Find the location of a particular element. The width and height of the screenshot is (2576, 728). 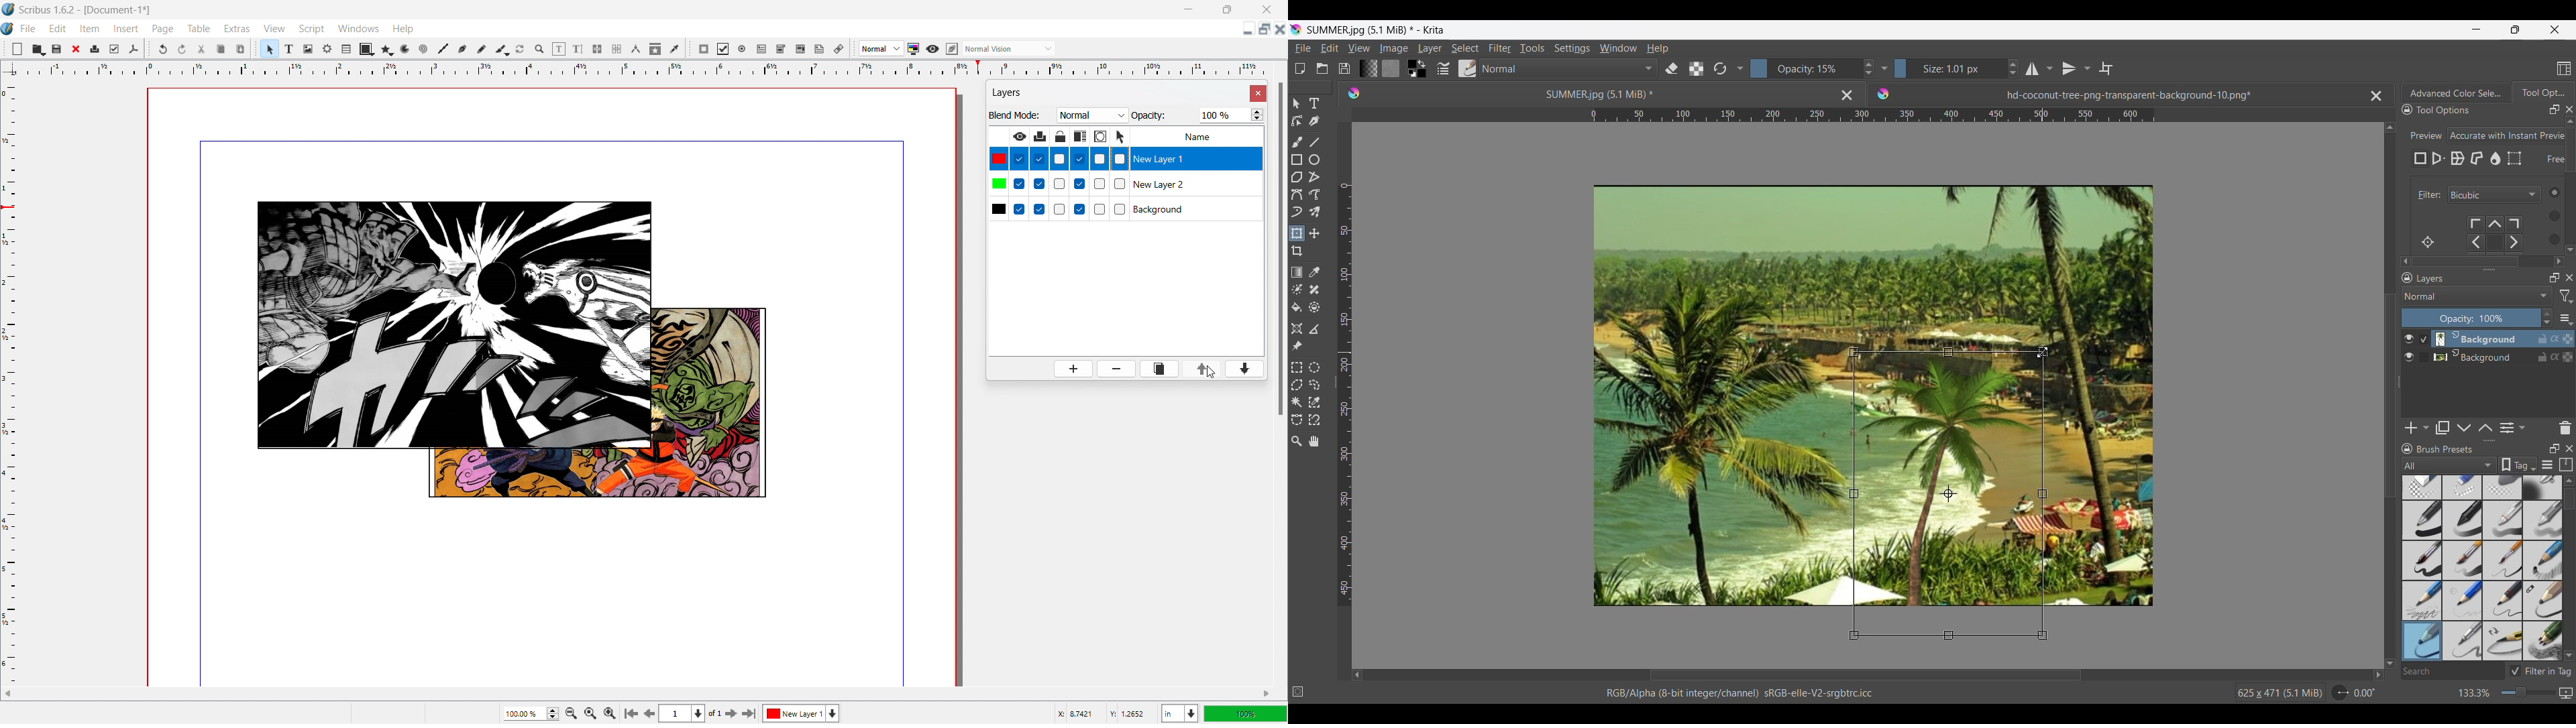

Filter is located at coordinates (2426, 195).